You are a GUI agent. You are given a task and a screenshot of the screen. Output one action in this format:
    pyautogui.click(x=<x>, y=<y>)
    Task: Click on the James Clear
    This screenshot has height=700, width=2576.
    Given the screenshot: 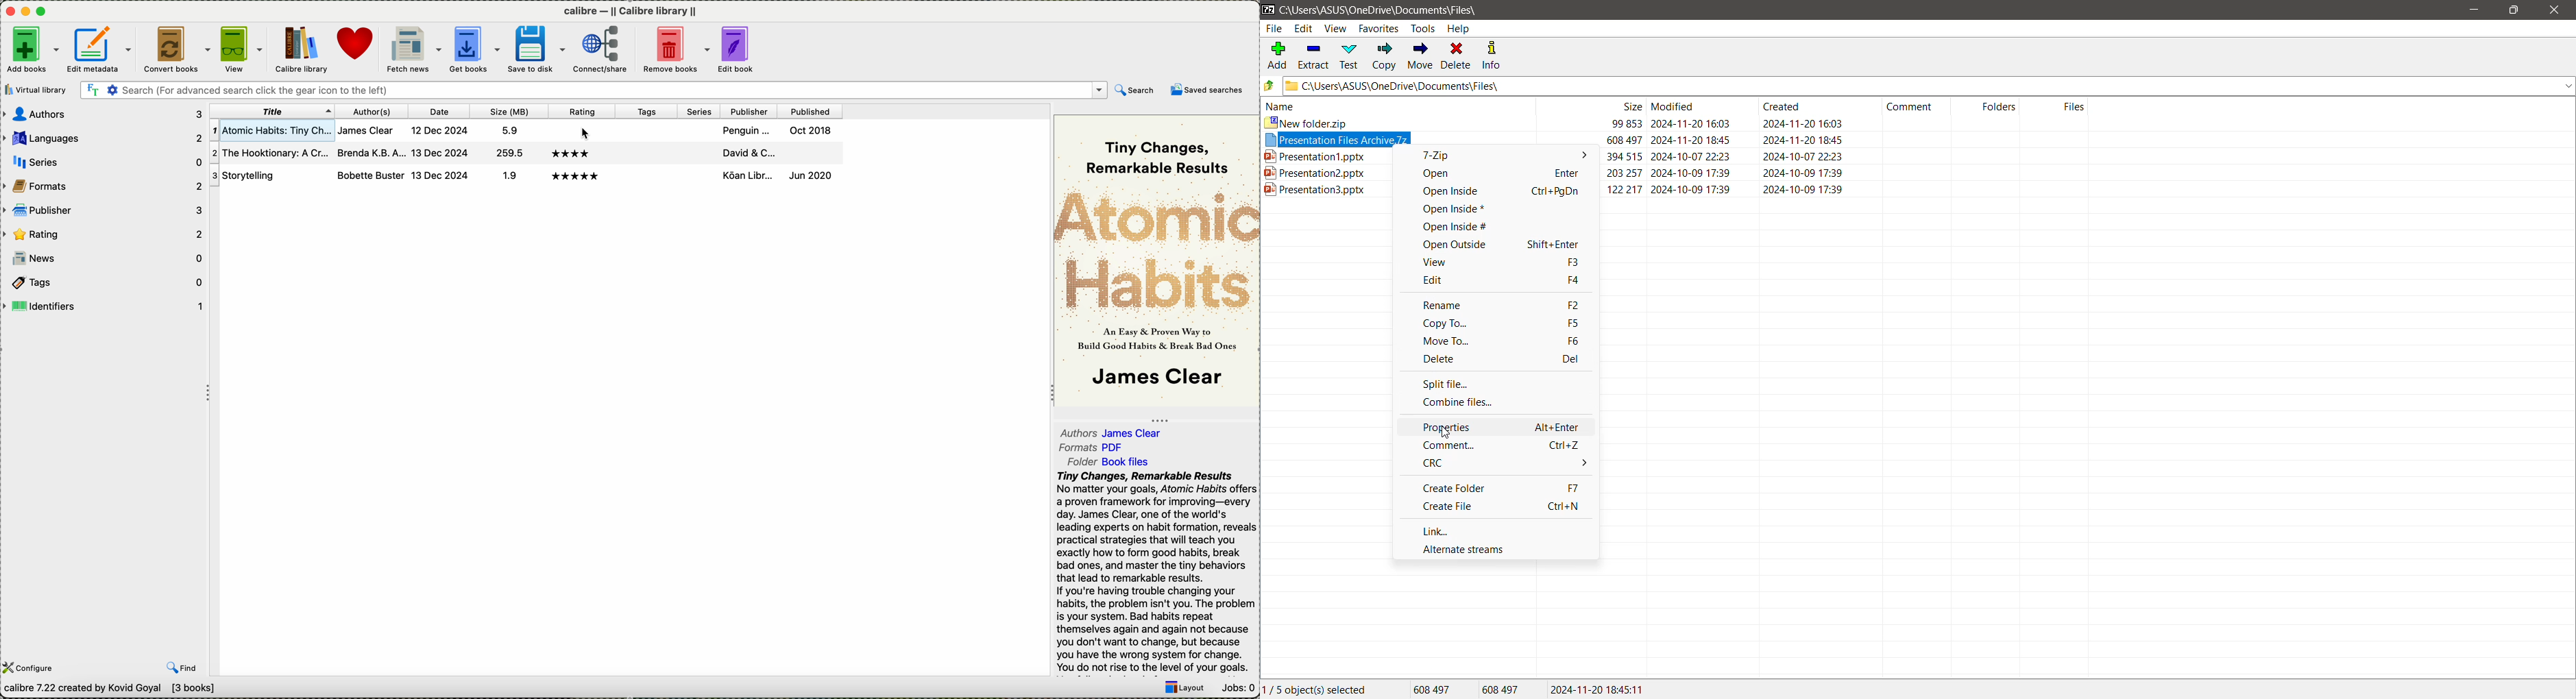 What is the action you would take?
    pyautogui.click(x=1155, y=378)
    